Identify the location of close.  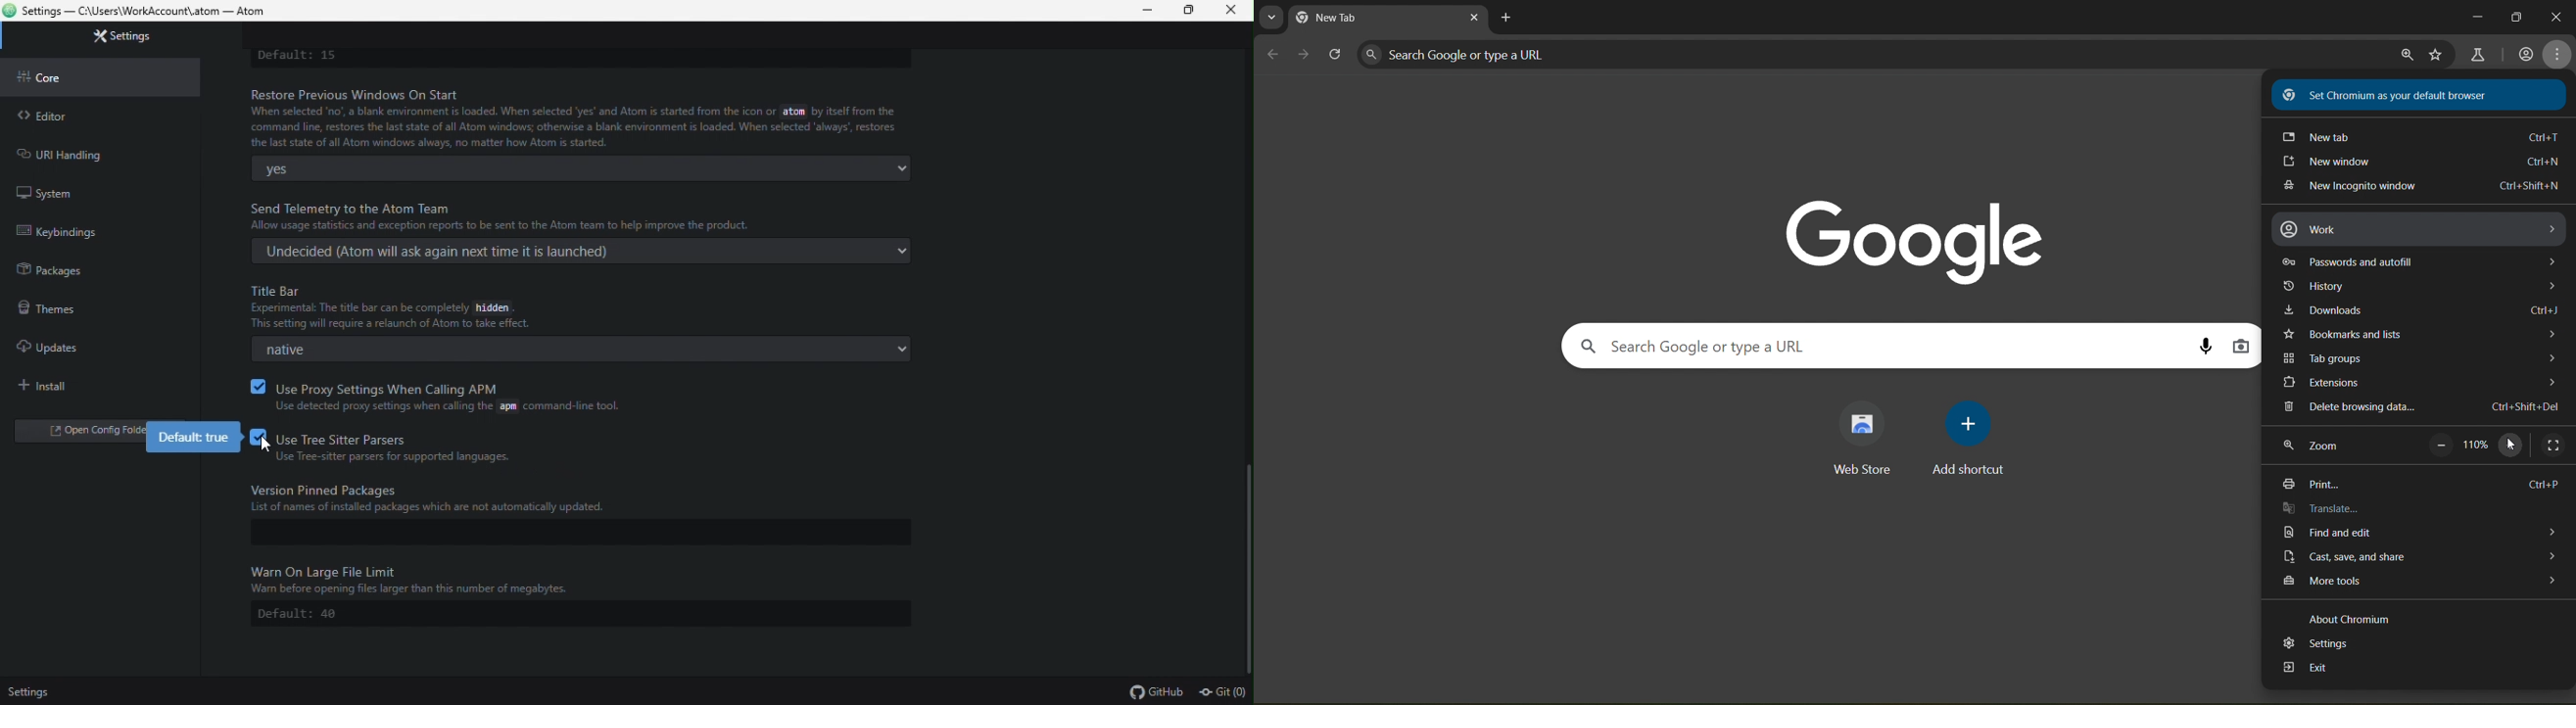
(2557, 19).